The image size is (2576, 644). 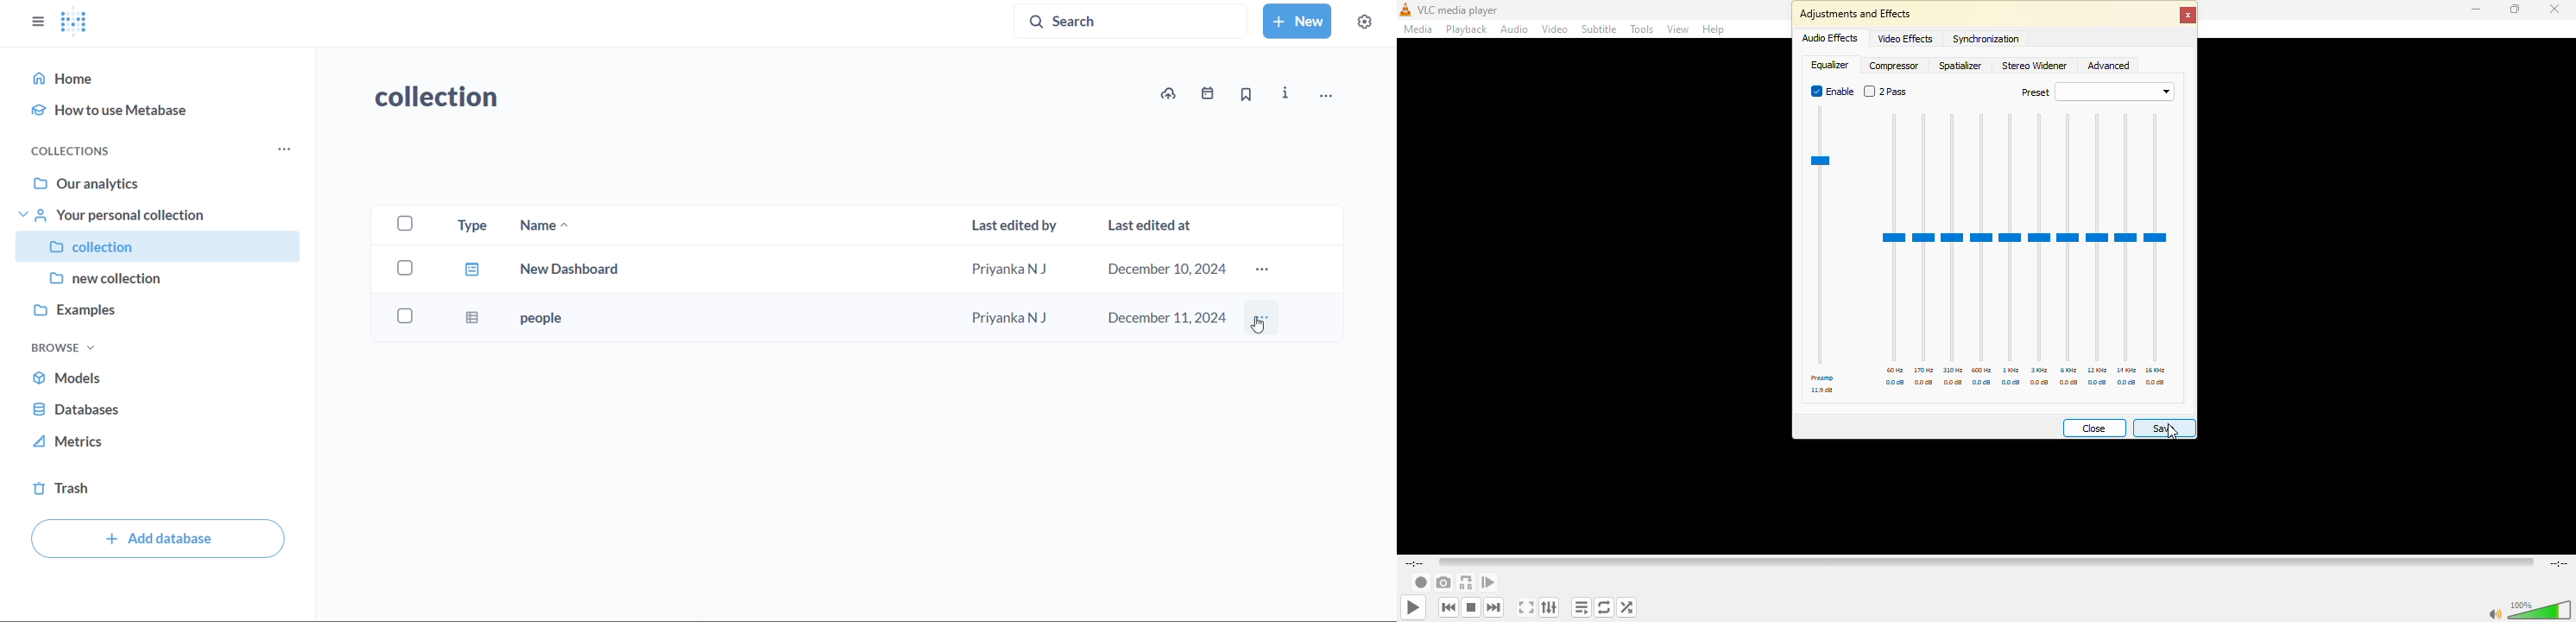 What do you see at coordinates (163, 377) in the screenshot?
I see `models` at bounding box center [163, 377].